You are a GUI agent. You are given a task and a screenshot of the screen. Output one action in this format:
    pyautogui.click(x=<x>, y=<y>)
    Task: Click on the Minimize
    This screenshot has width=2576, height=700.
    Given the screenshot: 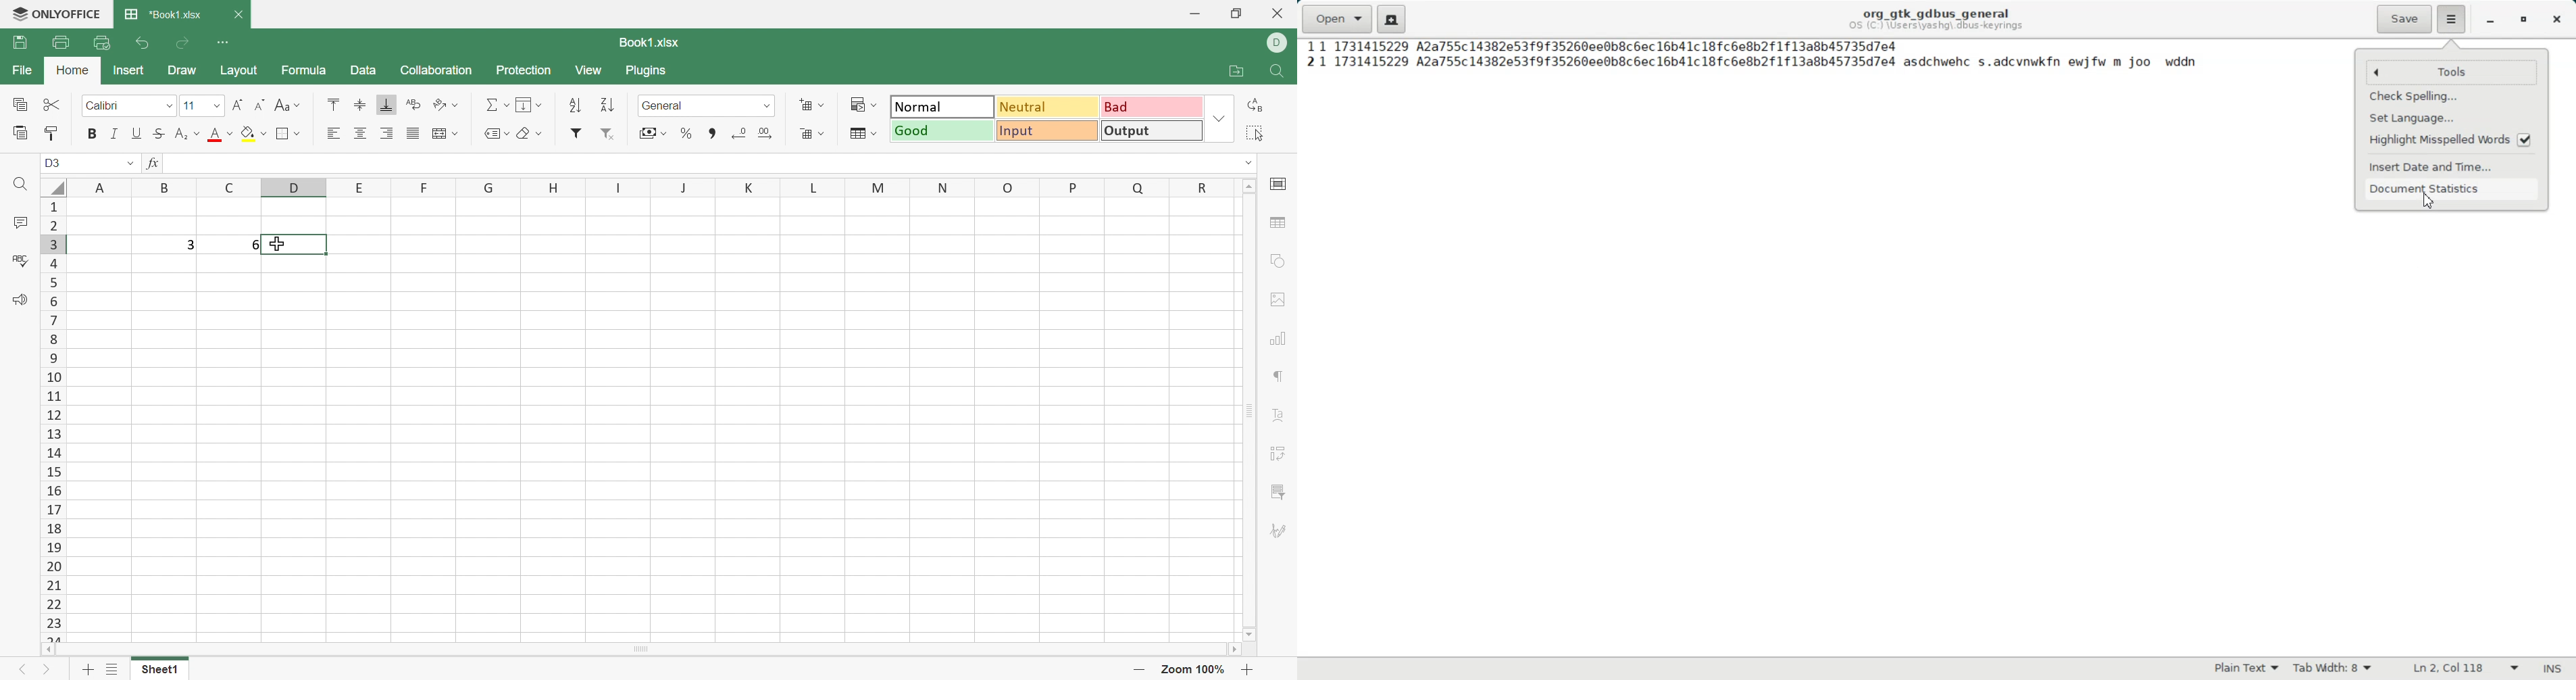 What is the action you would take?
    pyautogui.click(x=1198, y=11)
    